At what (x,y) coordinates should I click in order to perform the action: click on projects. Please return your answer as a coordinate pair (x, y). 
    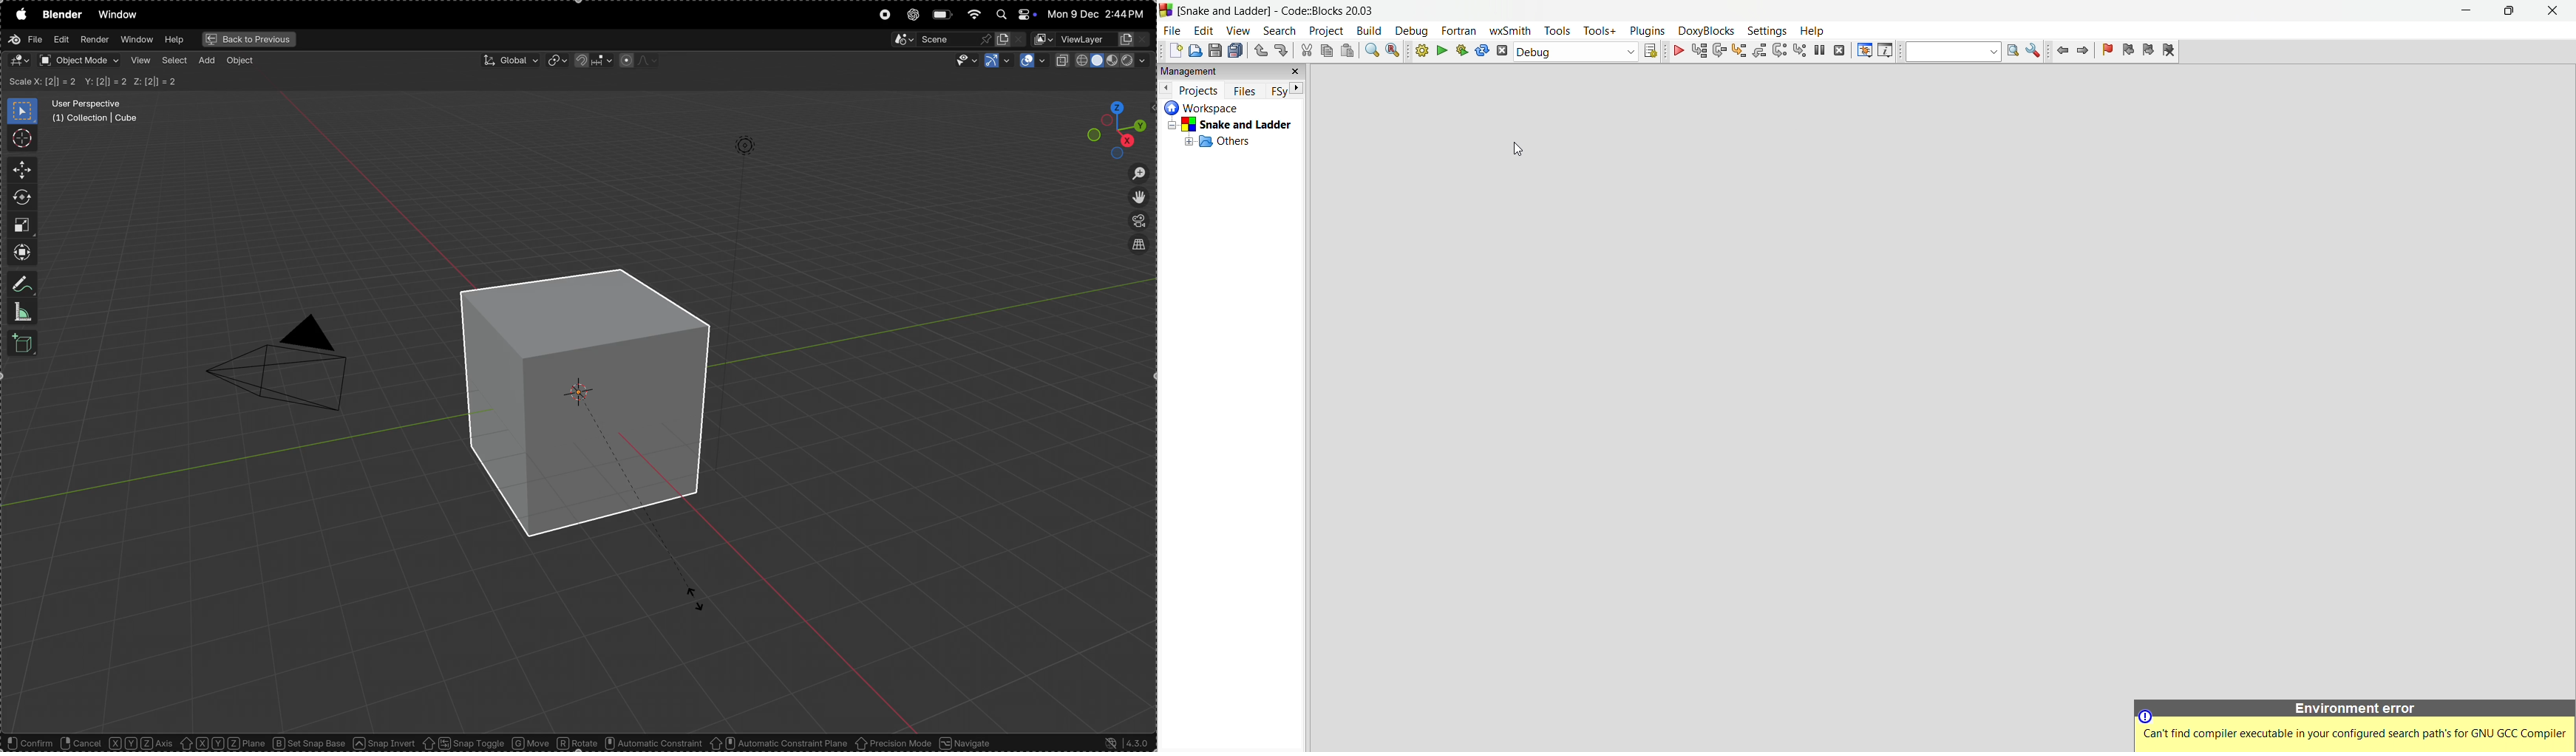
    Looking at the image, I should click on (1200, 89).